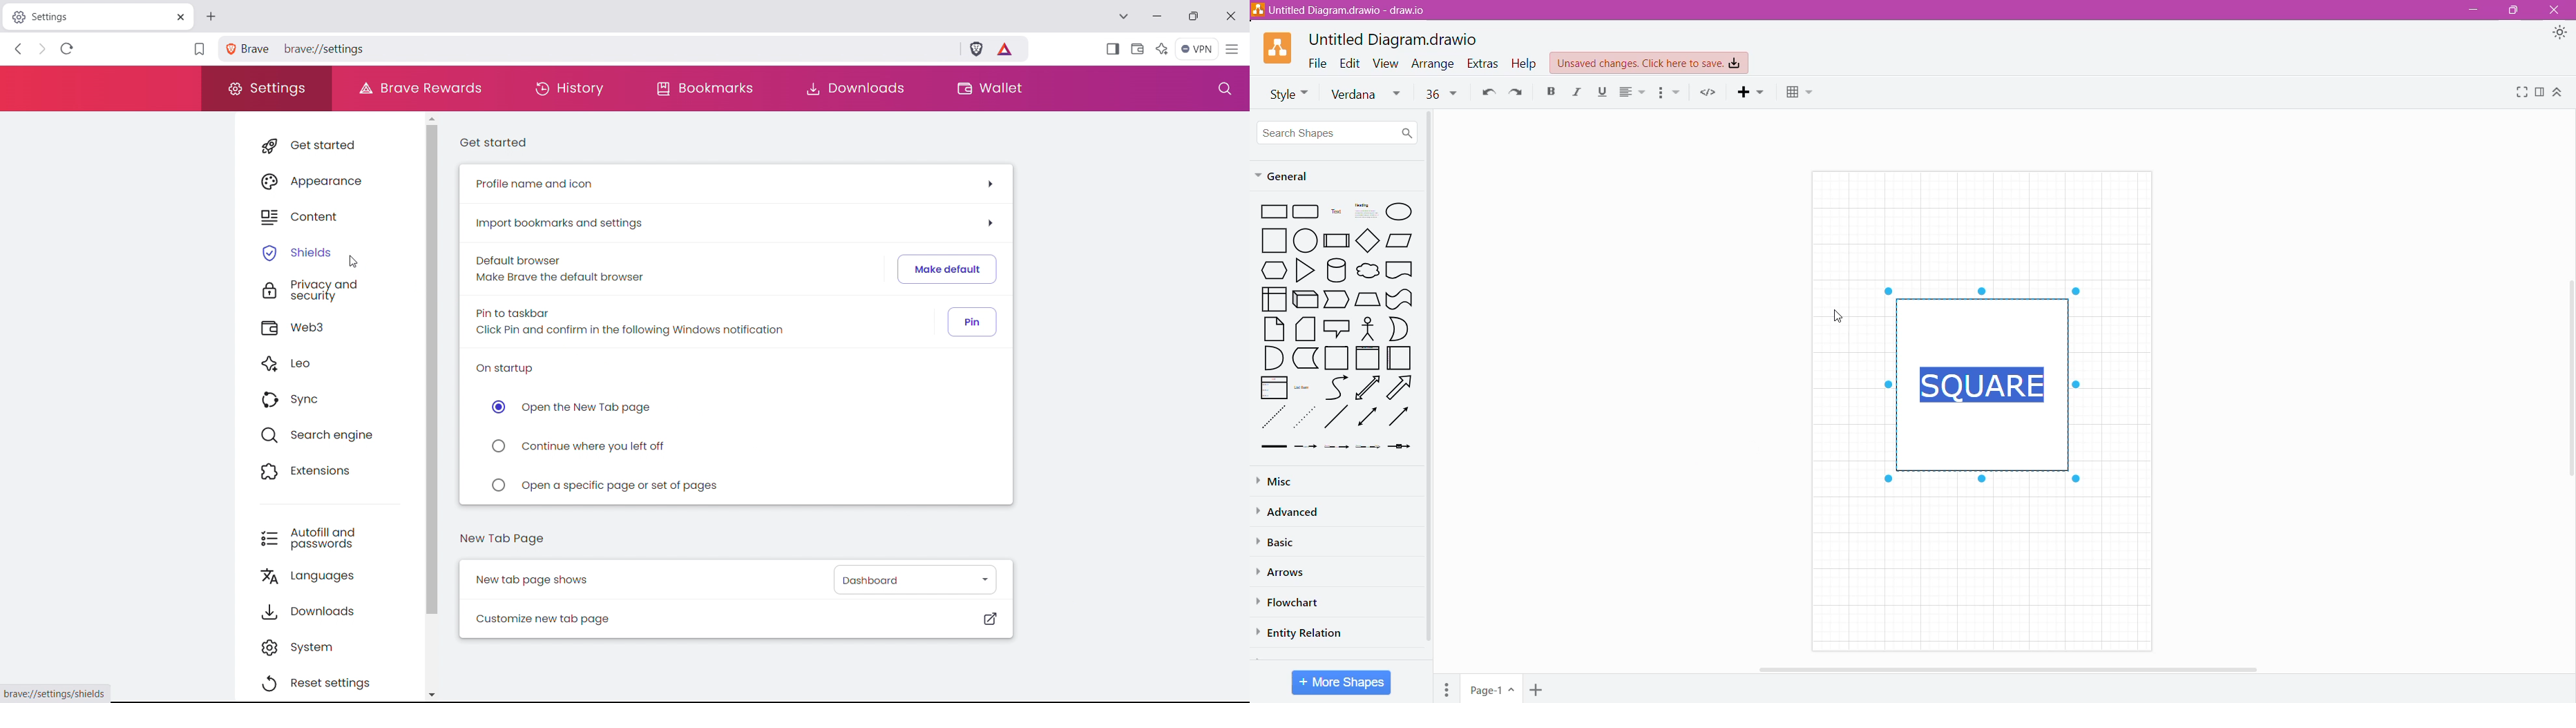 The height and width of the screenshot is (728, 2576). What do you see at coordinates (972, 322) in the screenshot?
I see `pin to taskbar` at bounding box center [972, 322].